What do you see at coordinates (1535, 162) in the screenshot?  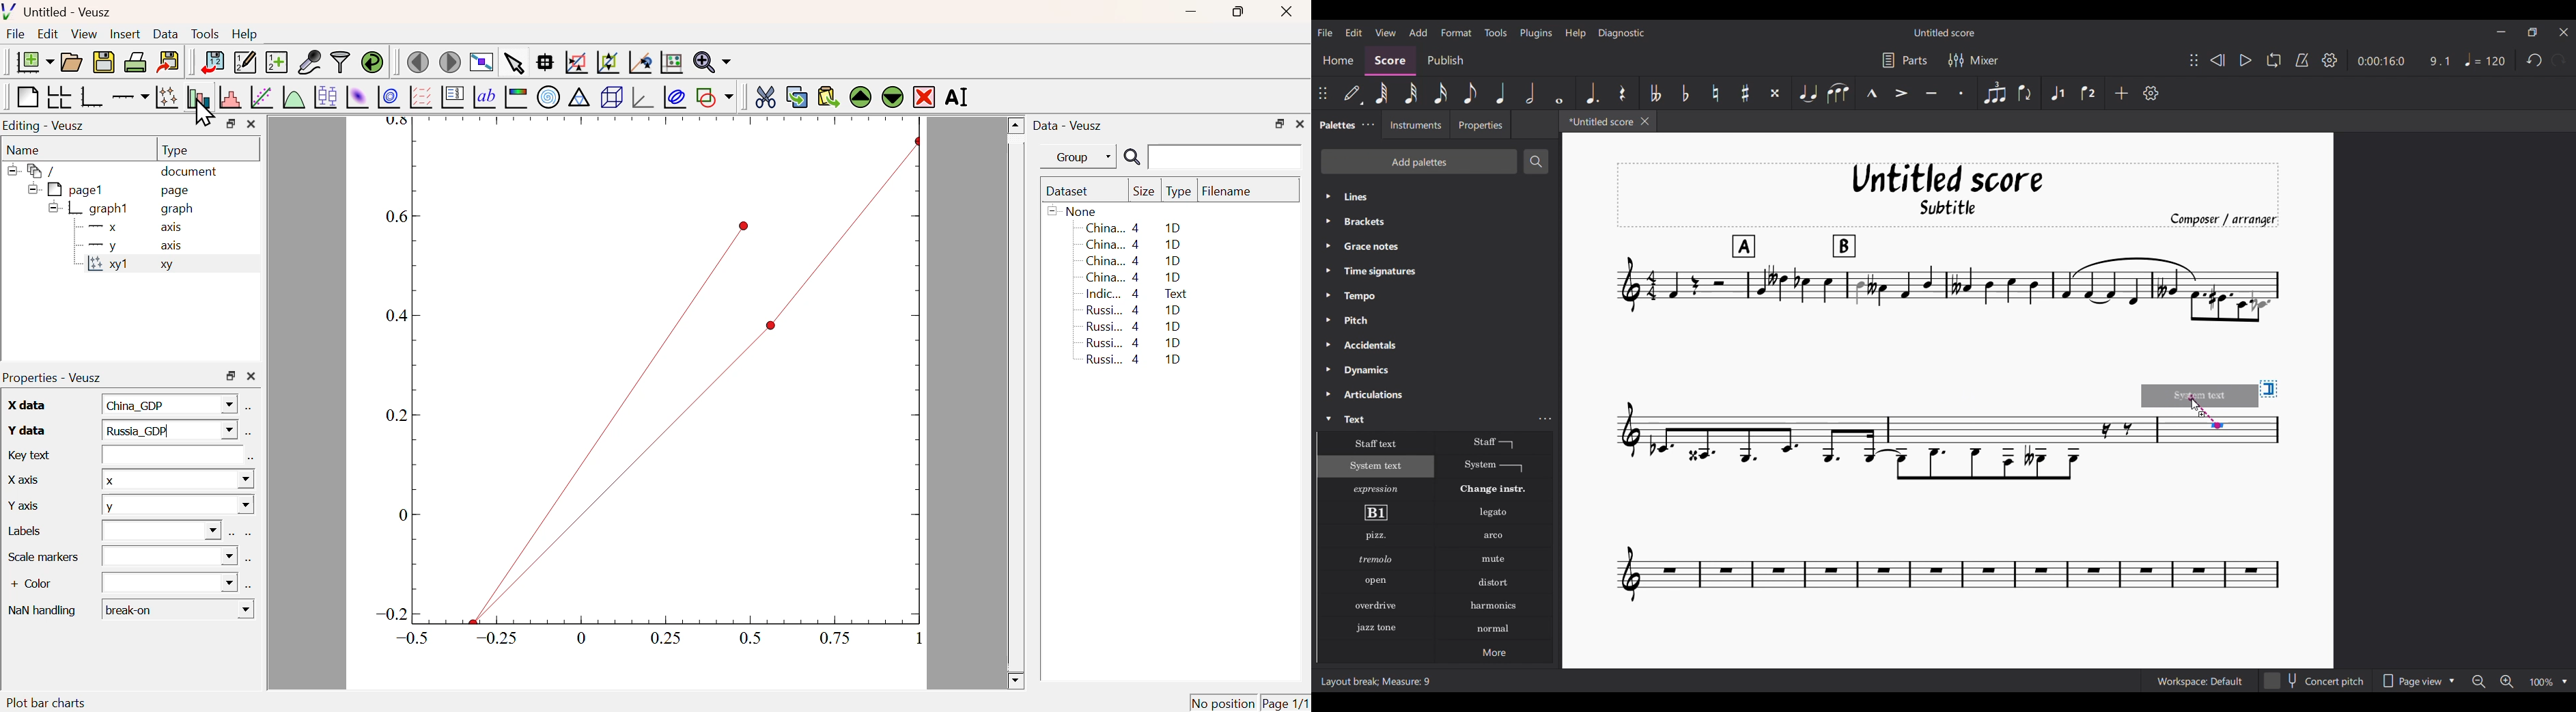 I see `Search` at bounding box center [1535, 162].